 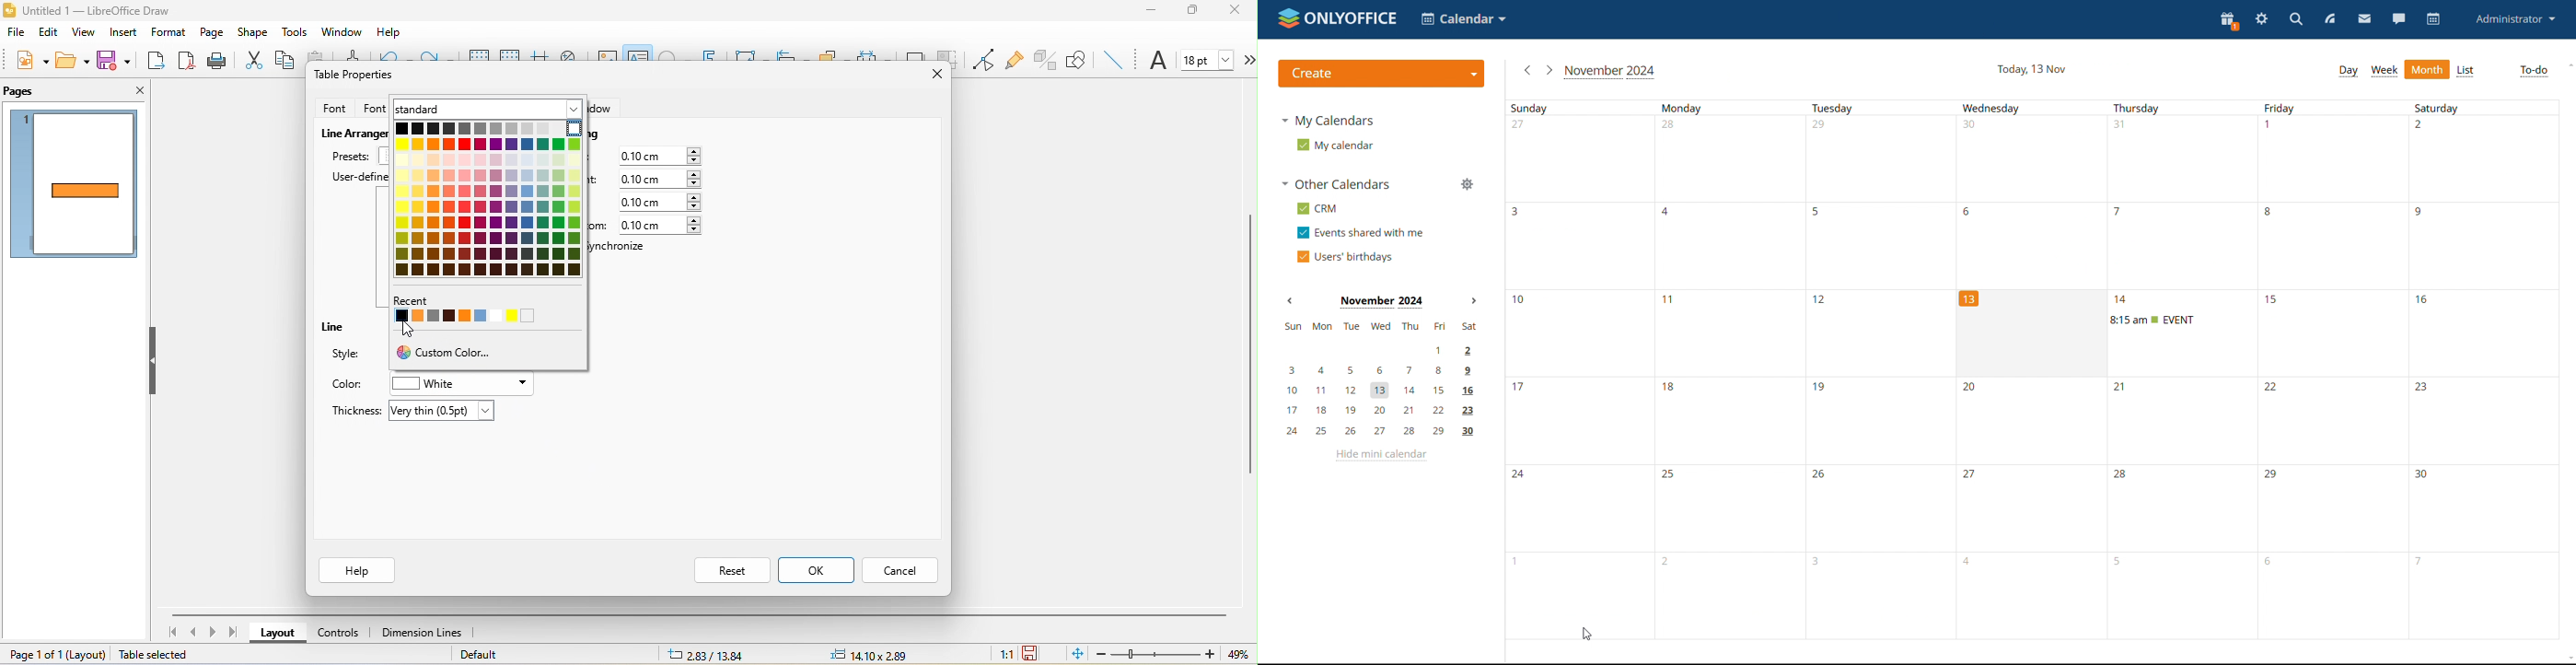 I want to click on custom color, so click(x=444, y=355).